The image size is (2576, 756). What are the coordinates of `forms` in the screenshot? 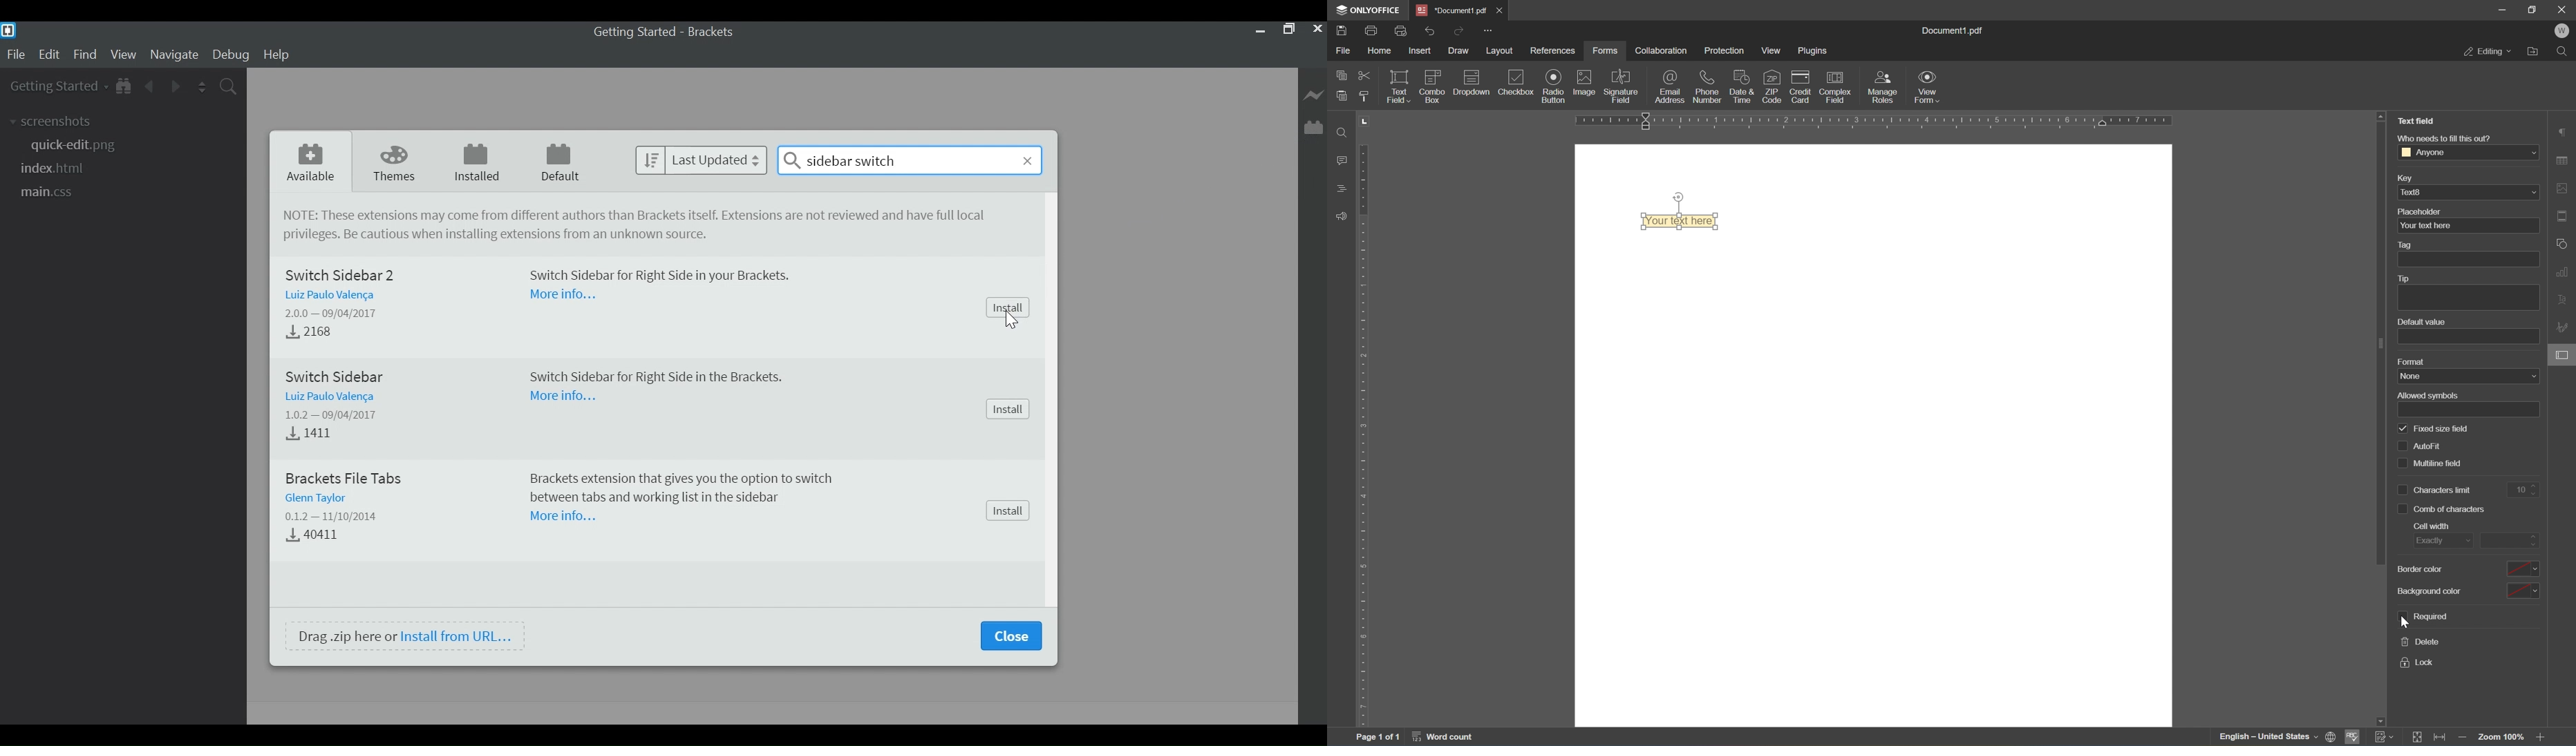 It's located at (1606, 51).